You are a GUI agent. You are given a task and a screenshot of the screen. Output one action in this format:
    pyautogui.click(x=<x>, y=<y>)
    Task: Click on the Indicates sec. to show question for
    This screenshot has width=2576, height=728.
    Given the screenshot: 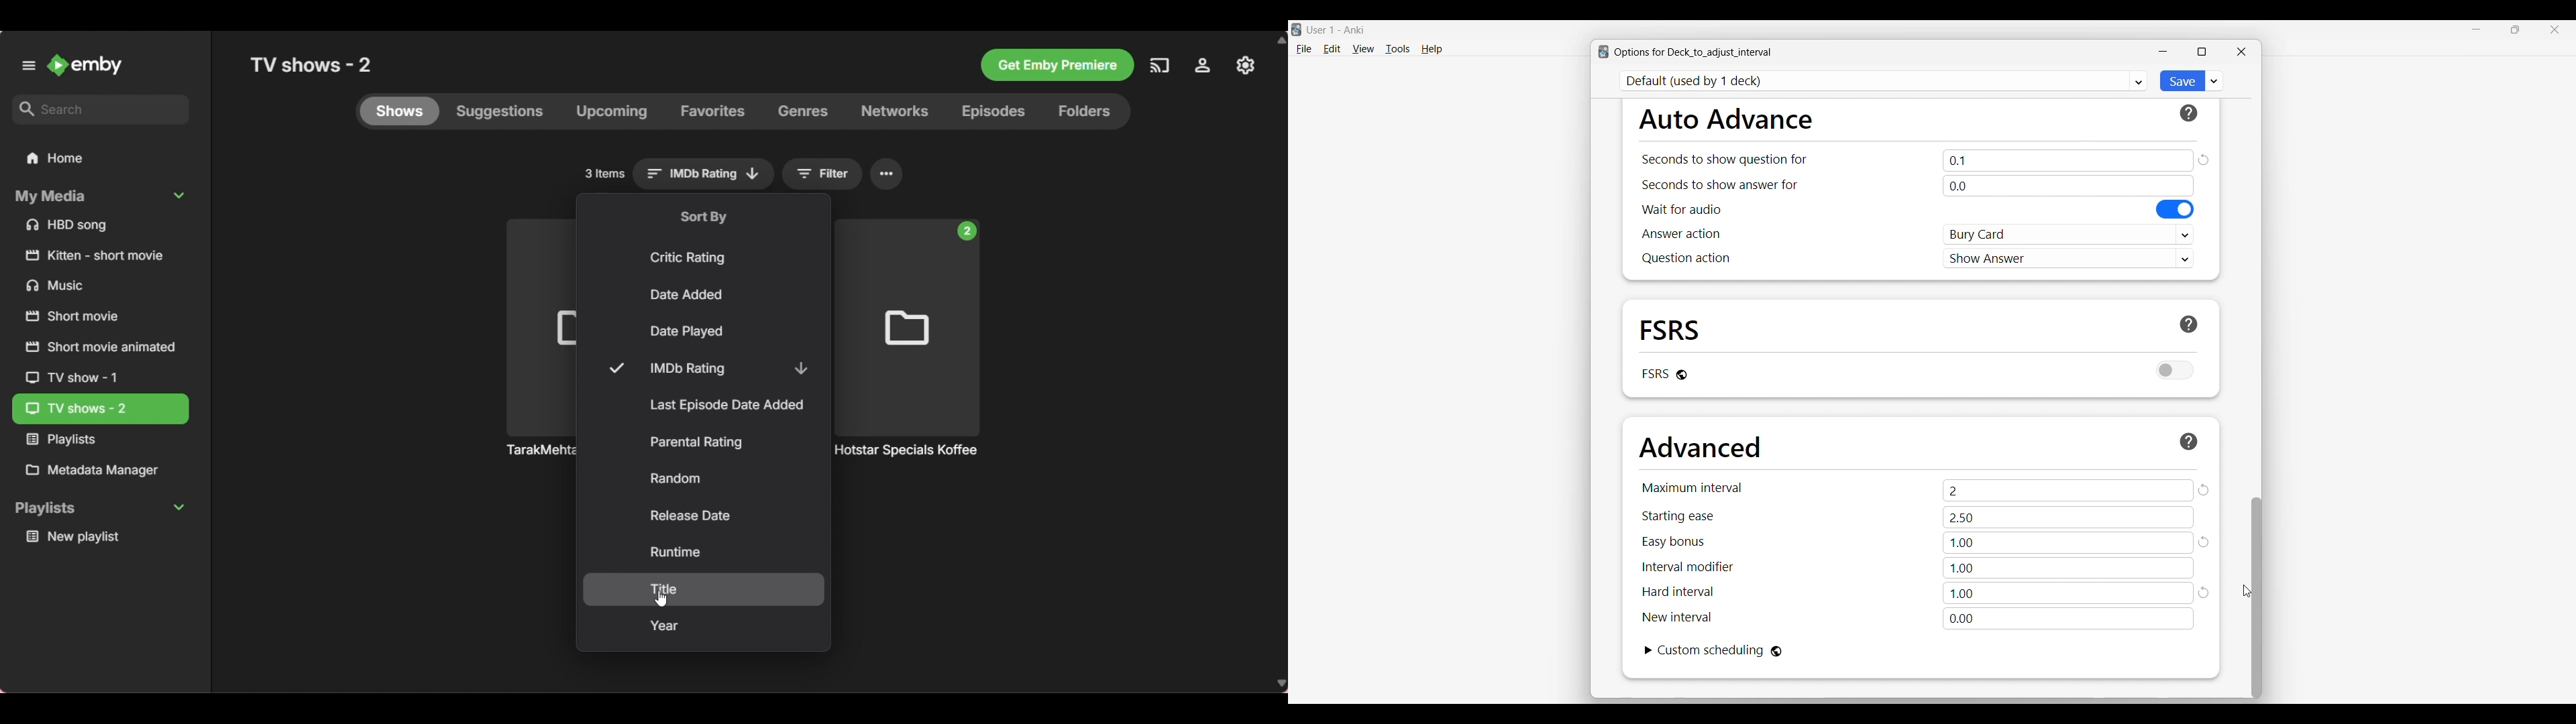 What is the action you would take?
    pyautogui.click(x=1723, y=160)
    